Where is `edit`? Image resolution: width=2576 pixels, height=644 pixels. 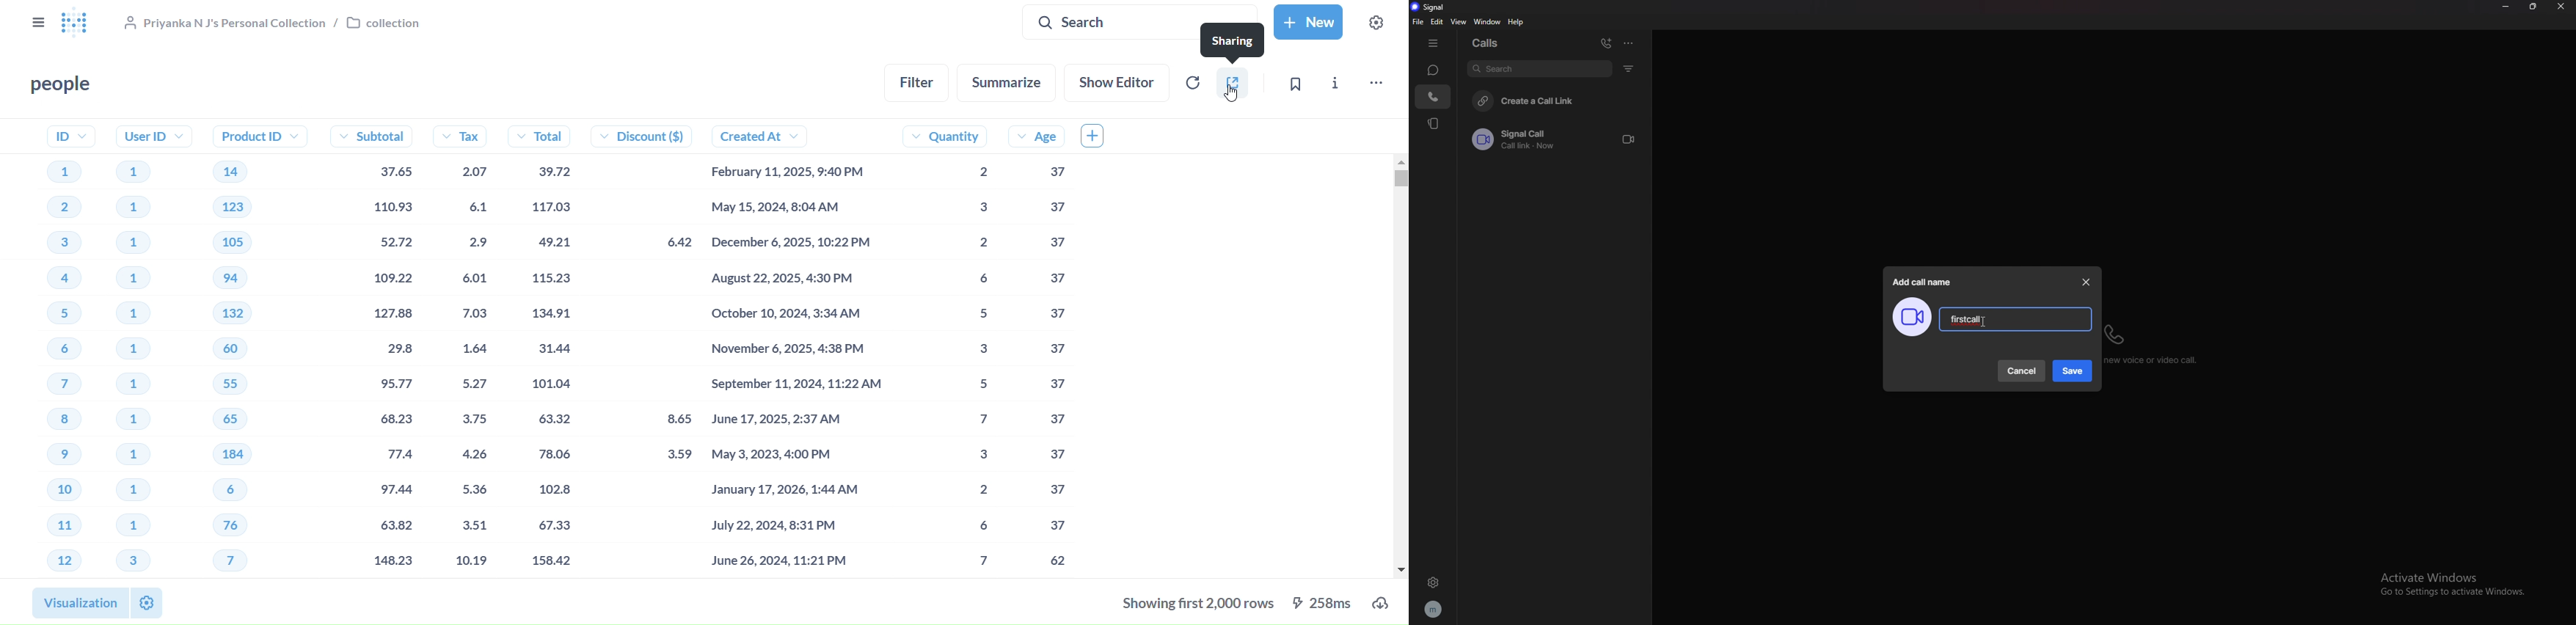 edit is located at coordinates (1437, 22).